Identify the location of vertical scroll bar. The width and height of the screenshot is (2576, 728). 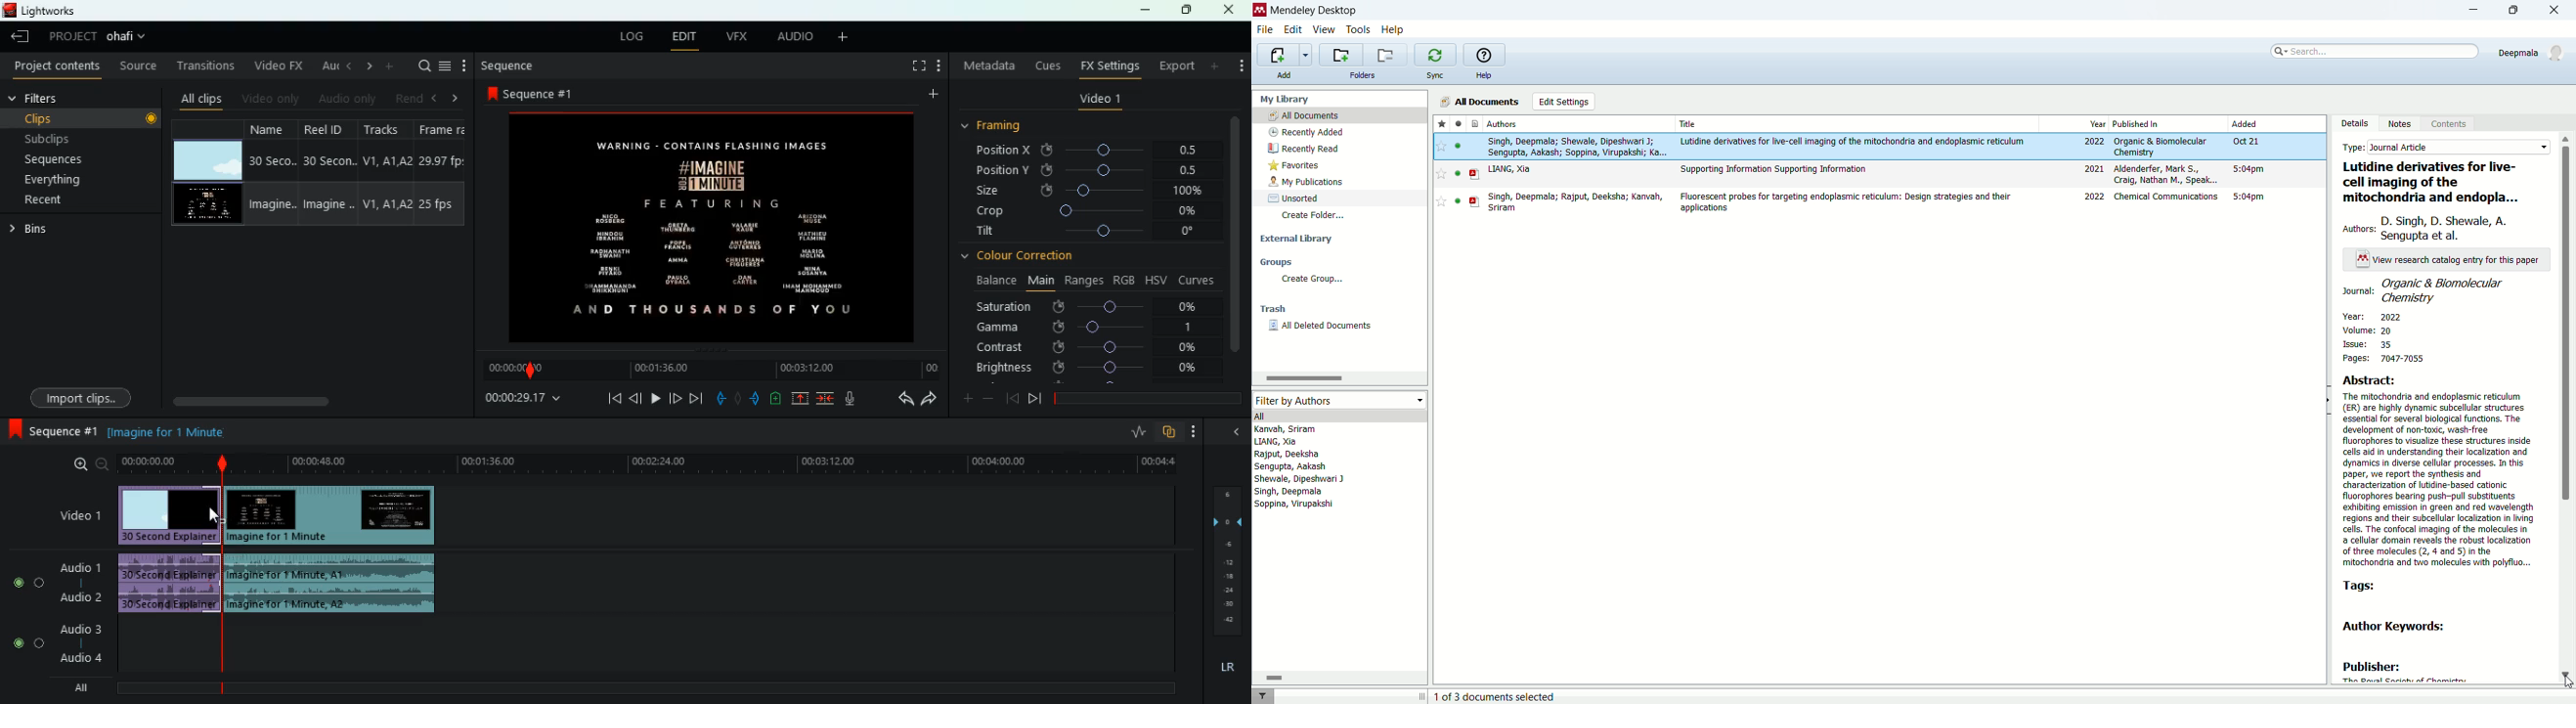
(2568, 407).